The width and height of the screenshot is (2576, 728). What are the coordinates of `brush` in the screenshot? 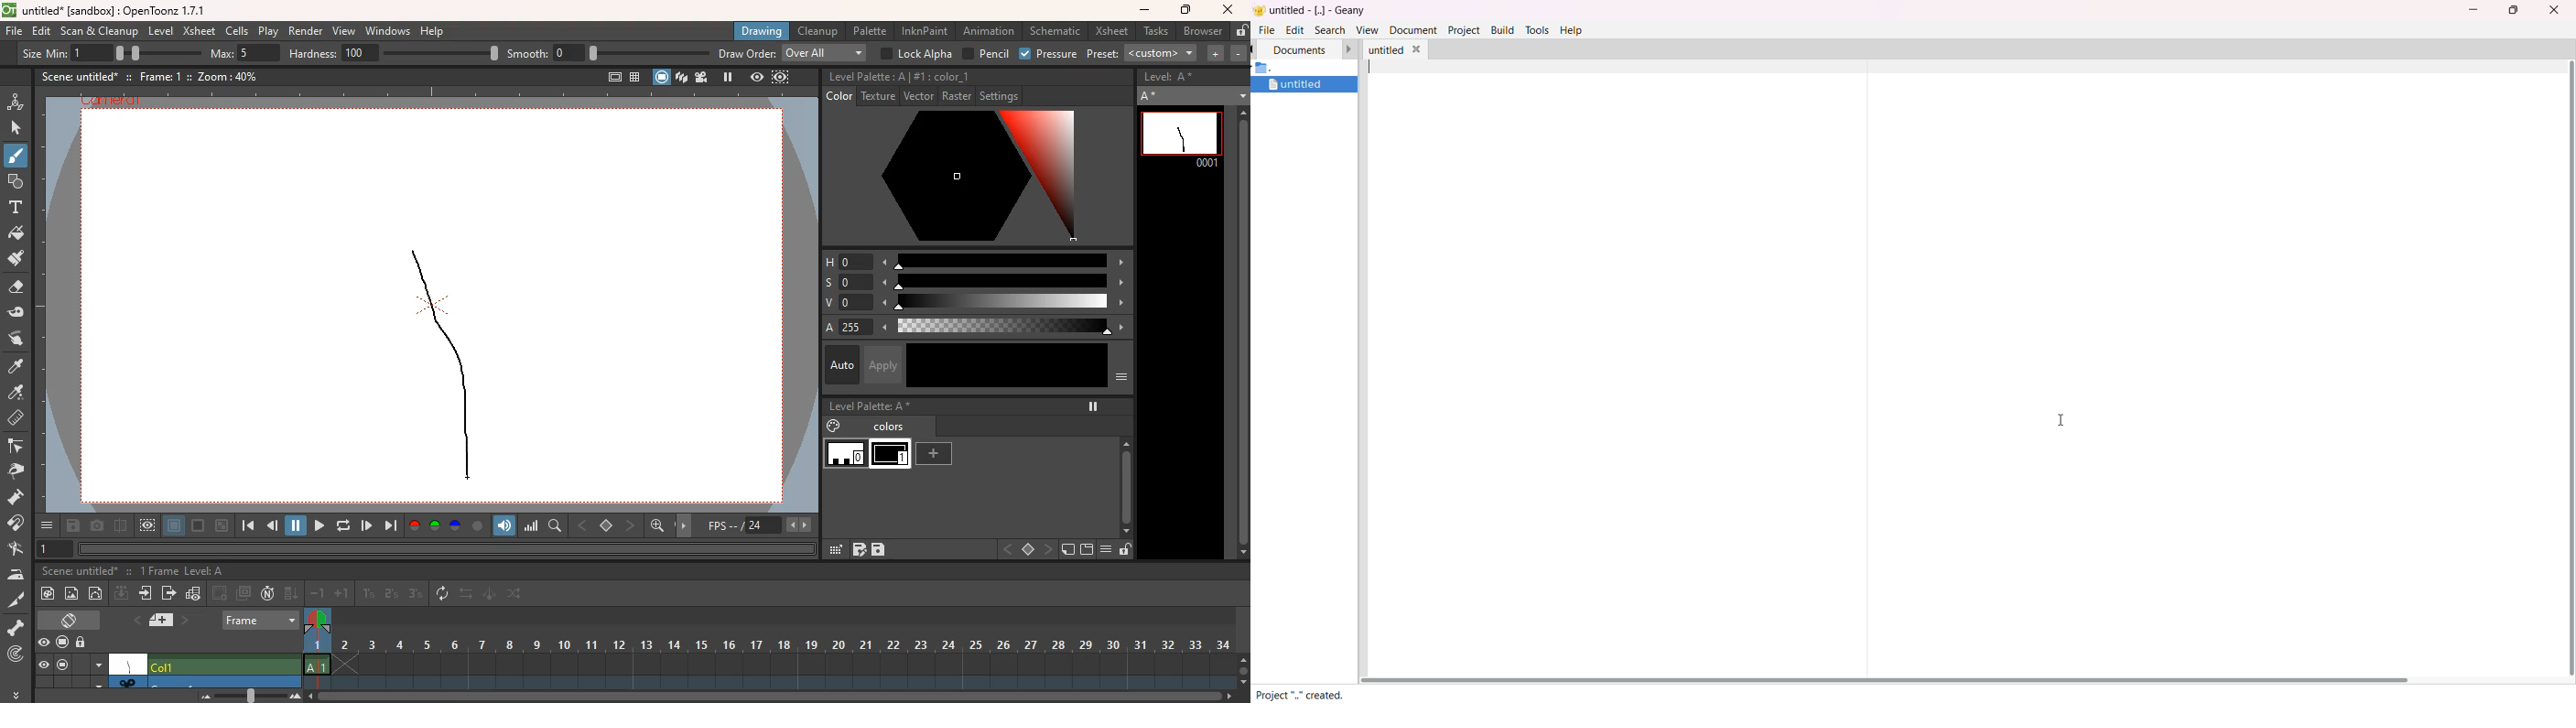 It's located at (15, 159).